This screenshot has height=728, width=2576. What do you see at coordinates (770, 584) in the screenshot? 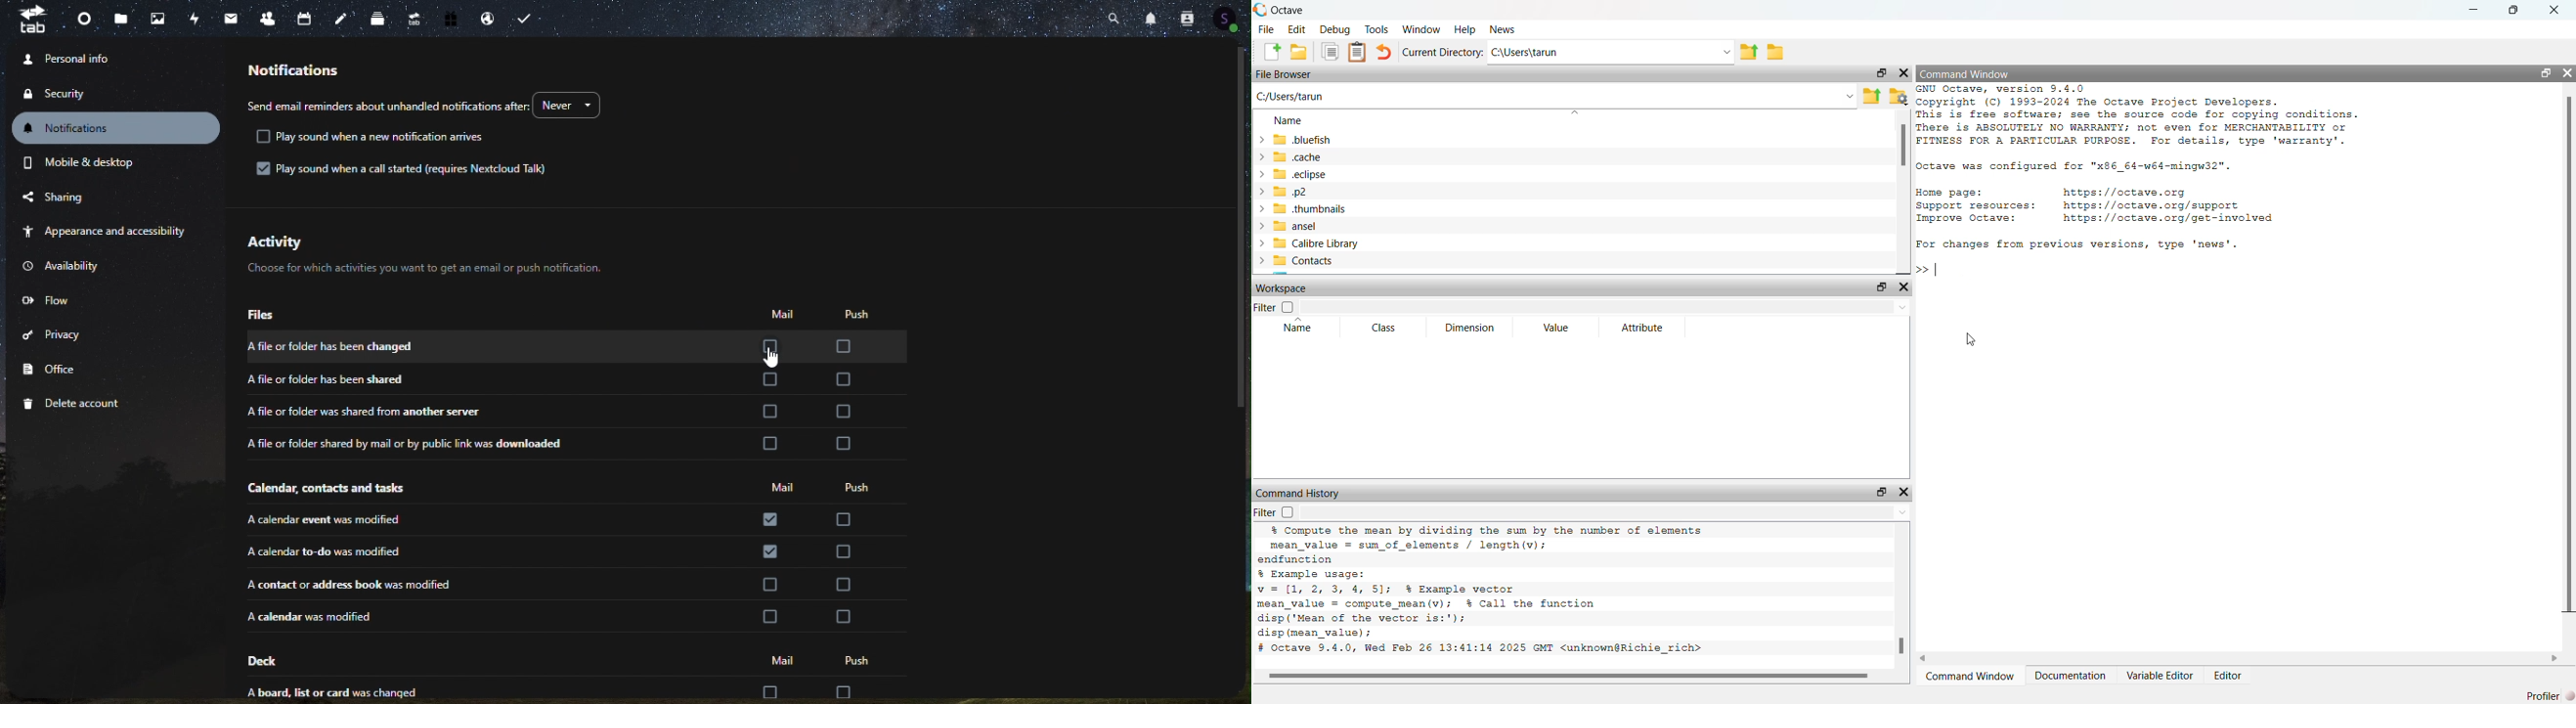
I see `check box` at bounding box center [770, 584].